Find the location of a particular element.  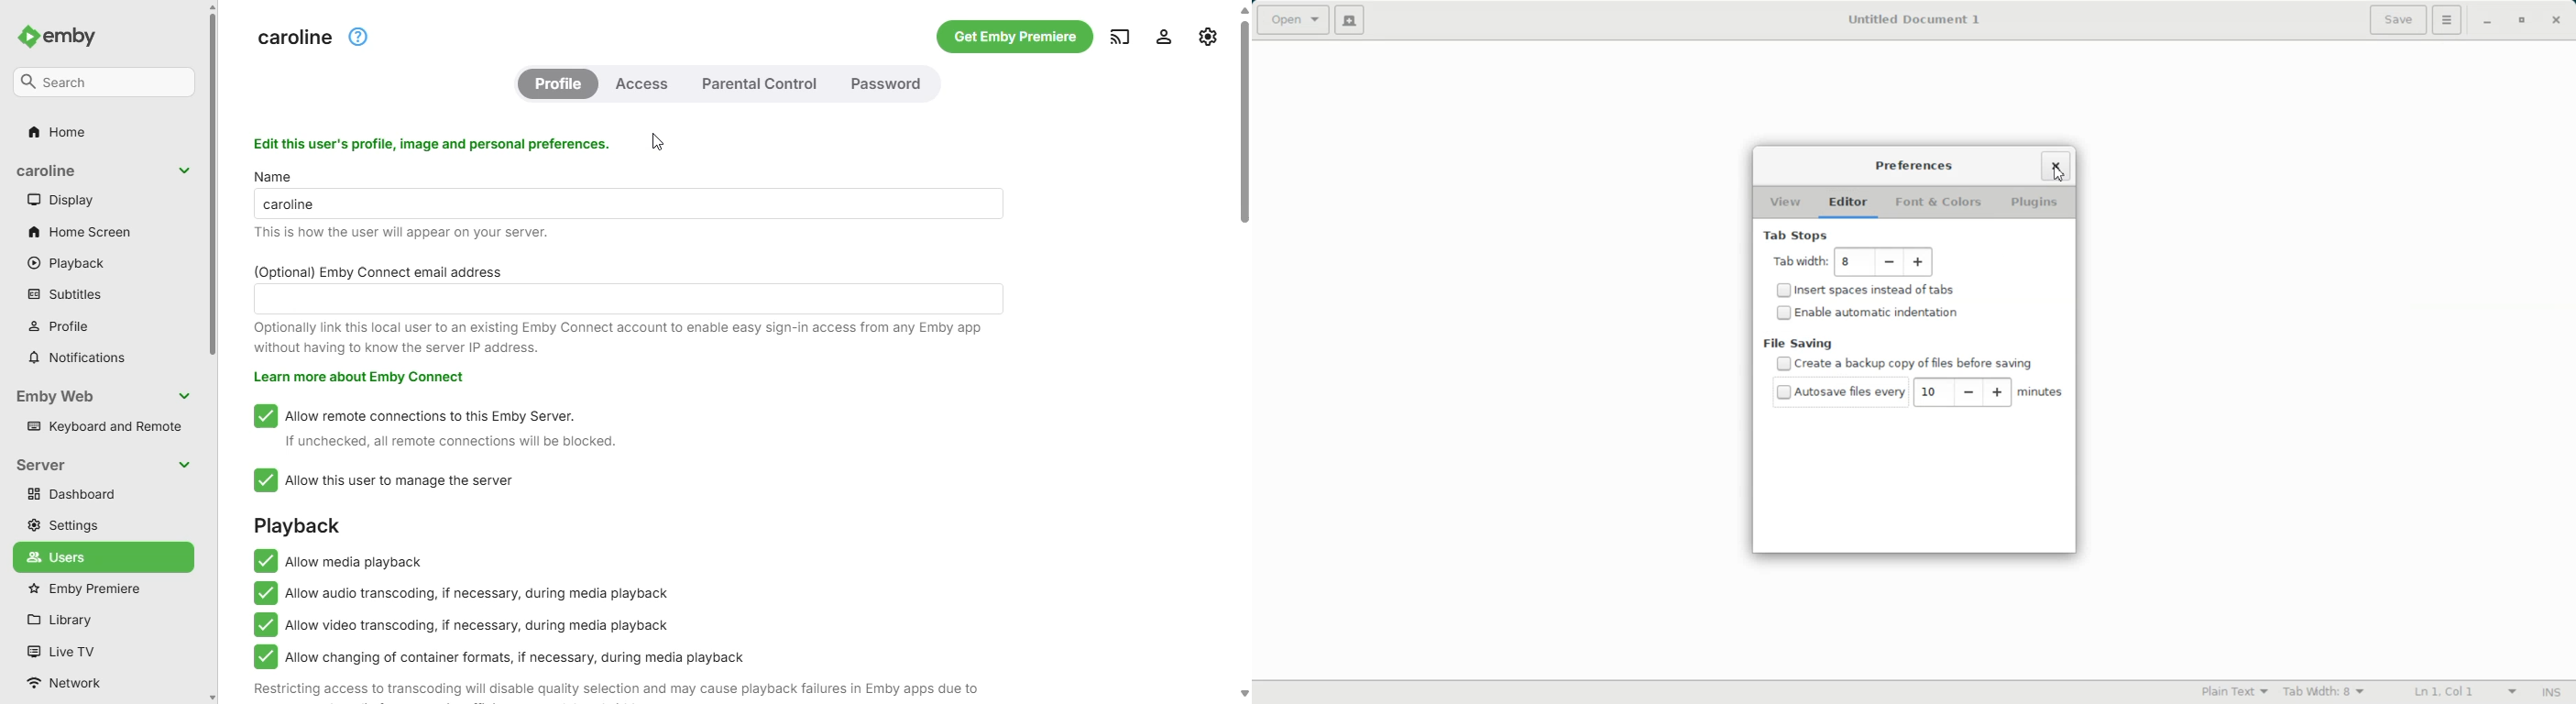

Decrease is located at coordinates (1891, 263).